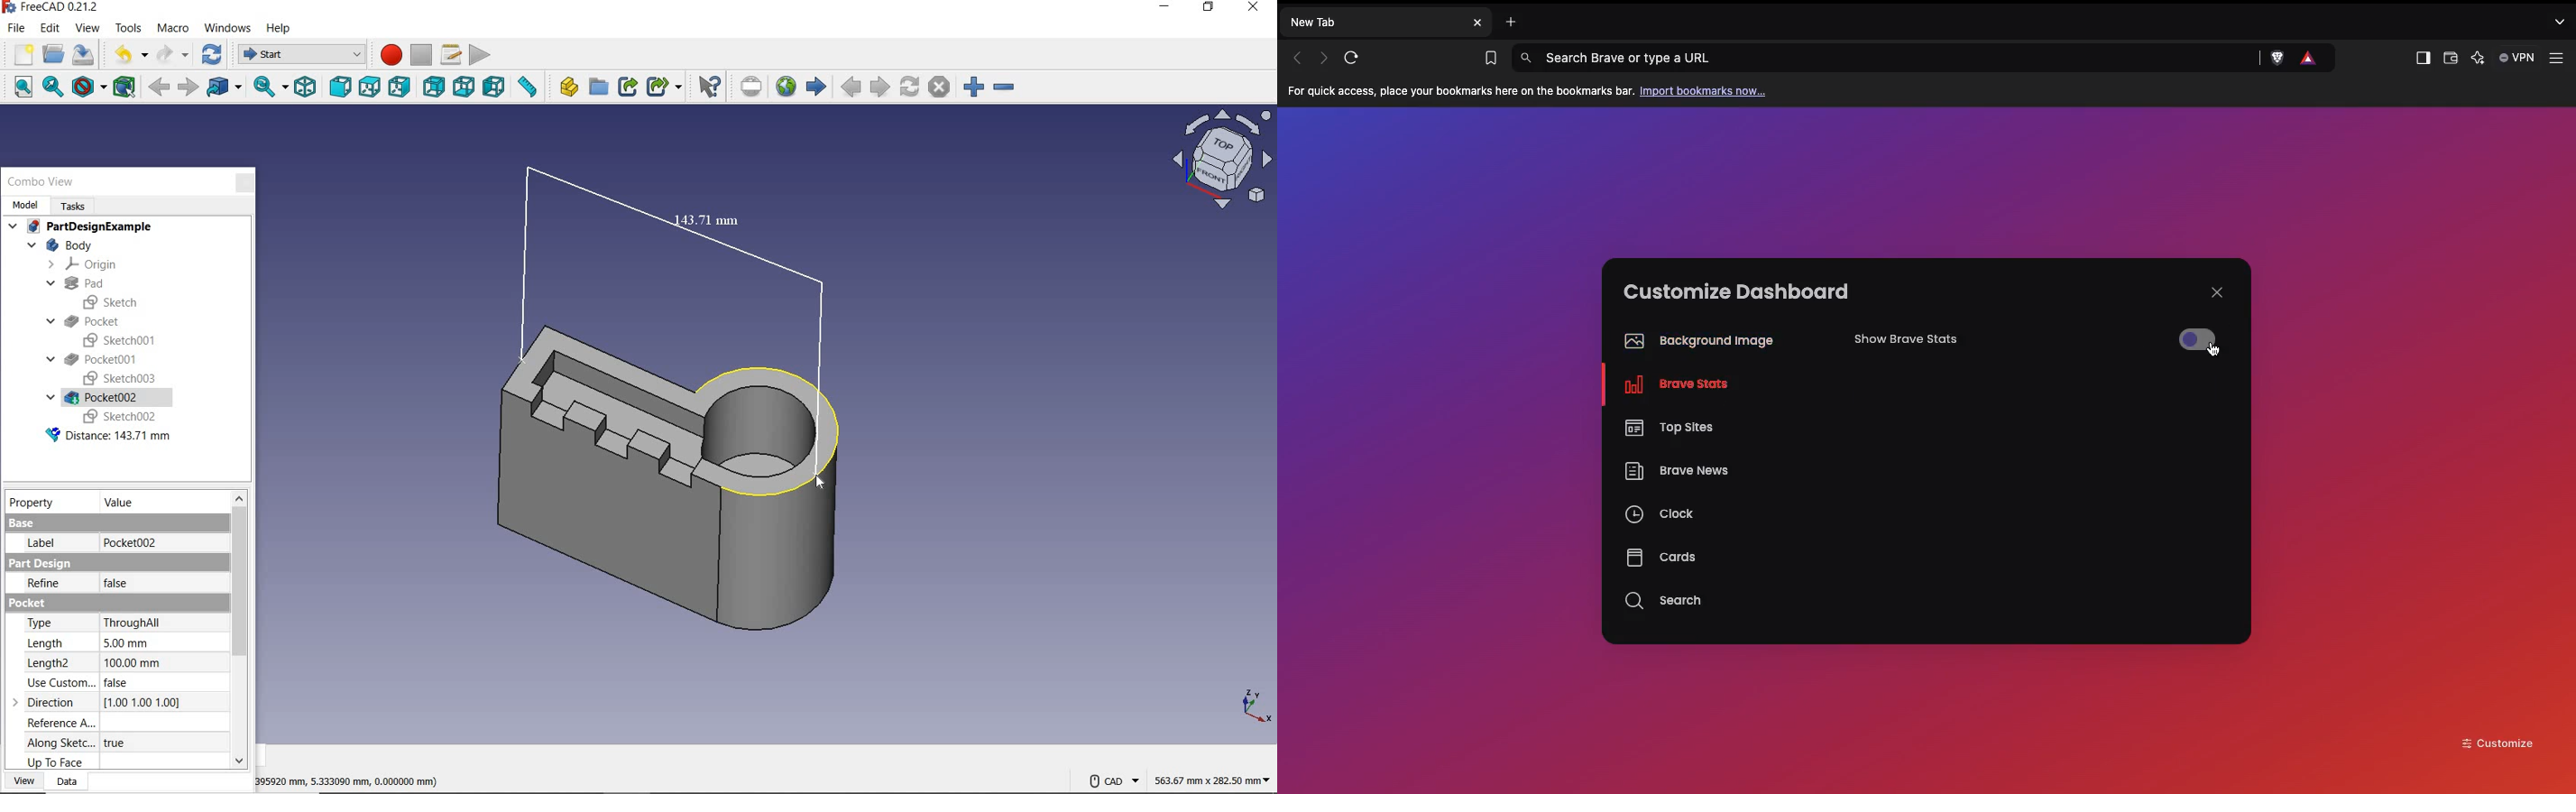 The image size is (2576, 812). Describe the element at coordinates (82, 227) in the screenshot. I see `PARTDESIGNEXAMPLE` at that location.